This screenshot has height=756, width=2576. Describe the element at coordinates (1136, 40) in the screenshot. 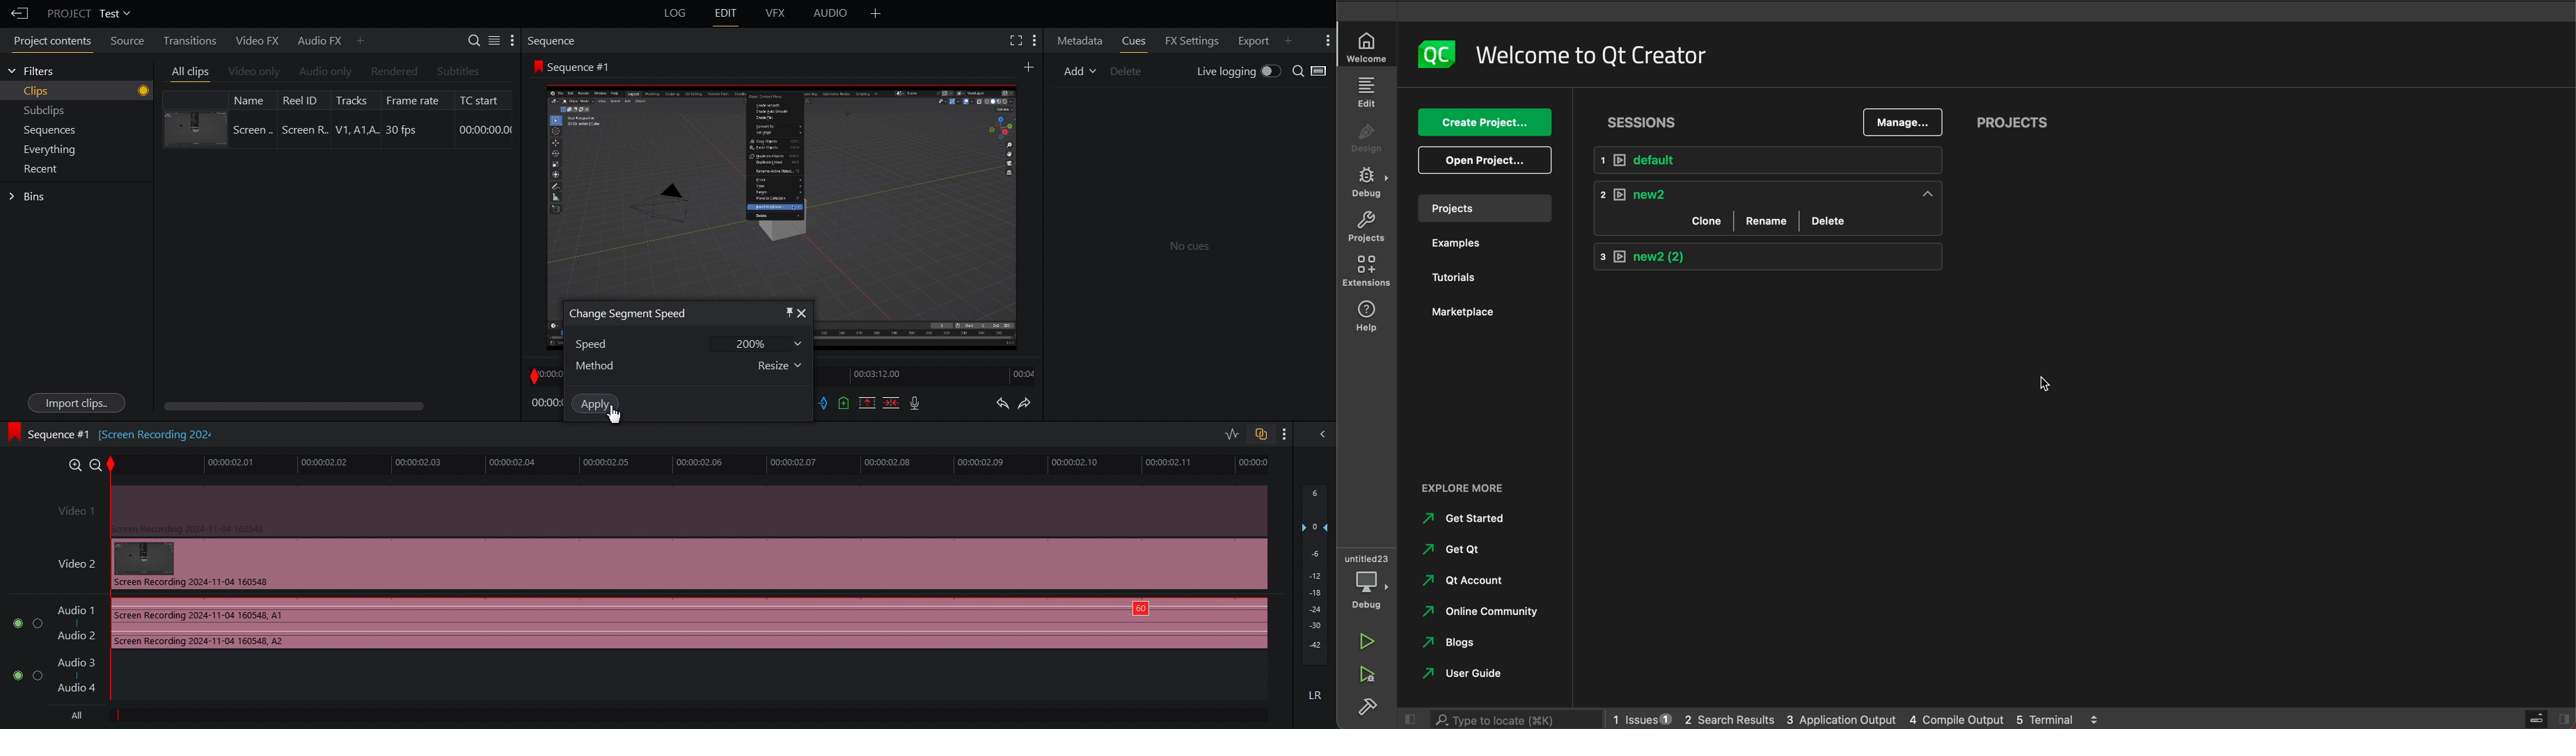

I see `Cues` at that location.